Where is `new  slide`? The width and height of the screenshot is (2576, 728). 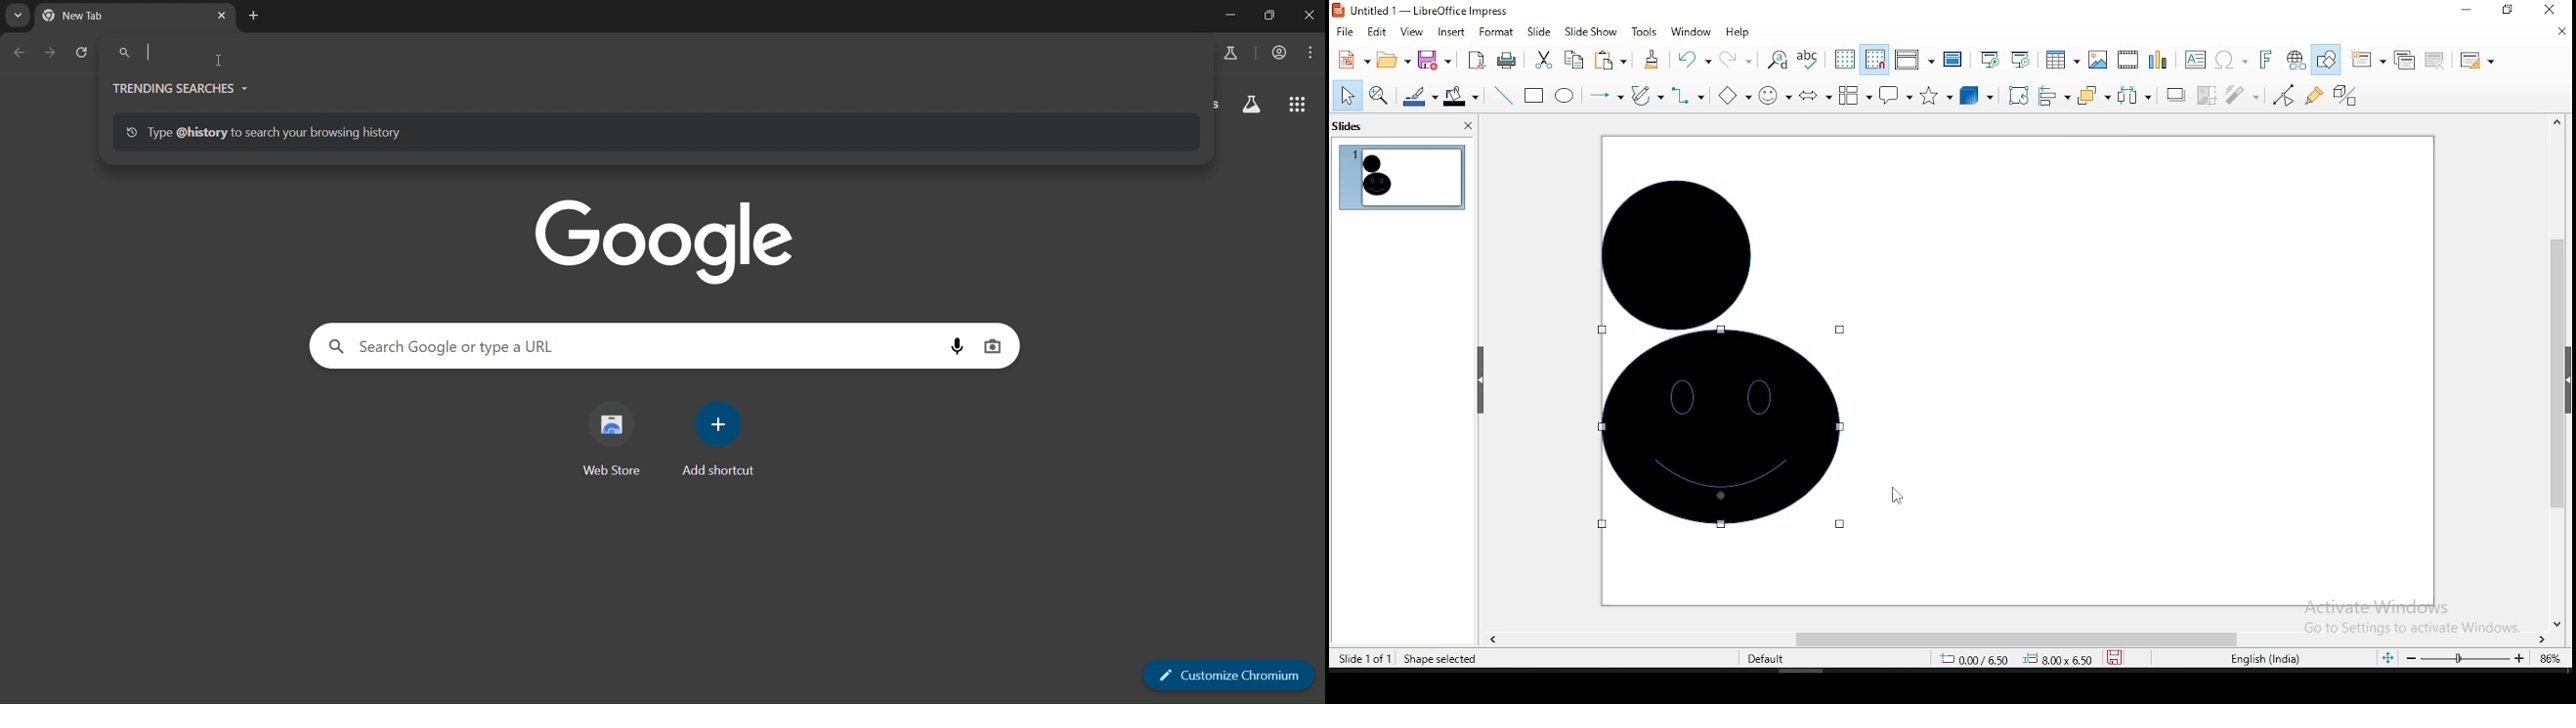
new  slide is located at coordinates (2369, 58).